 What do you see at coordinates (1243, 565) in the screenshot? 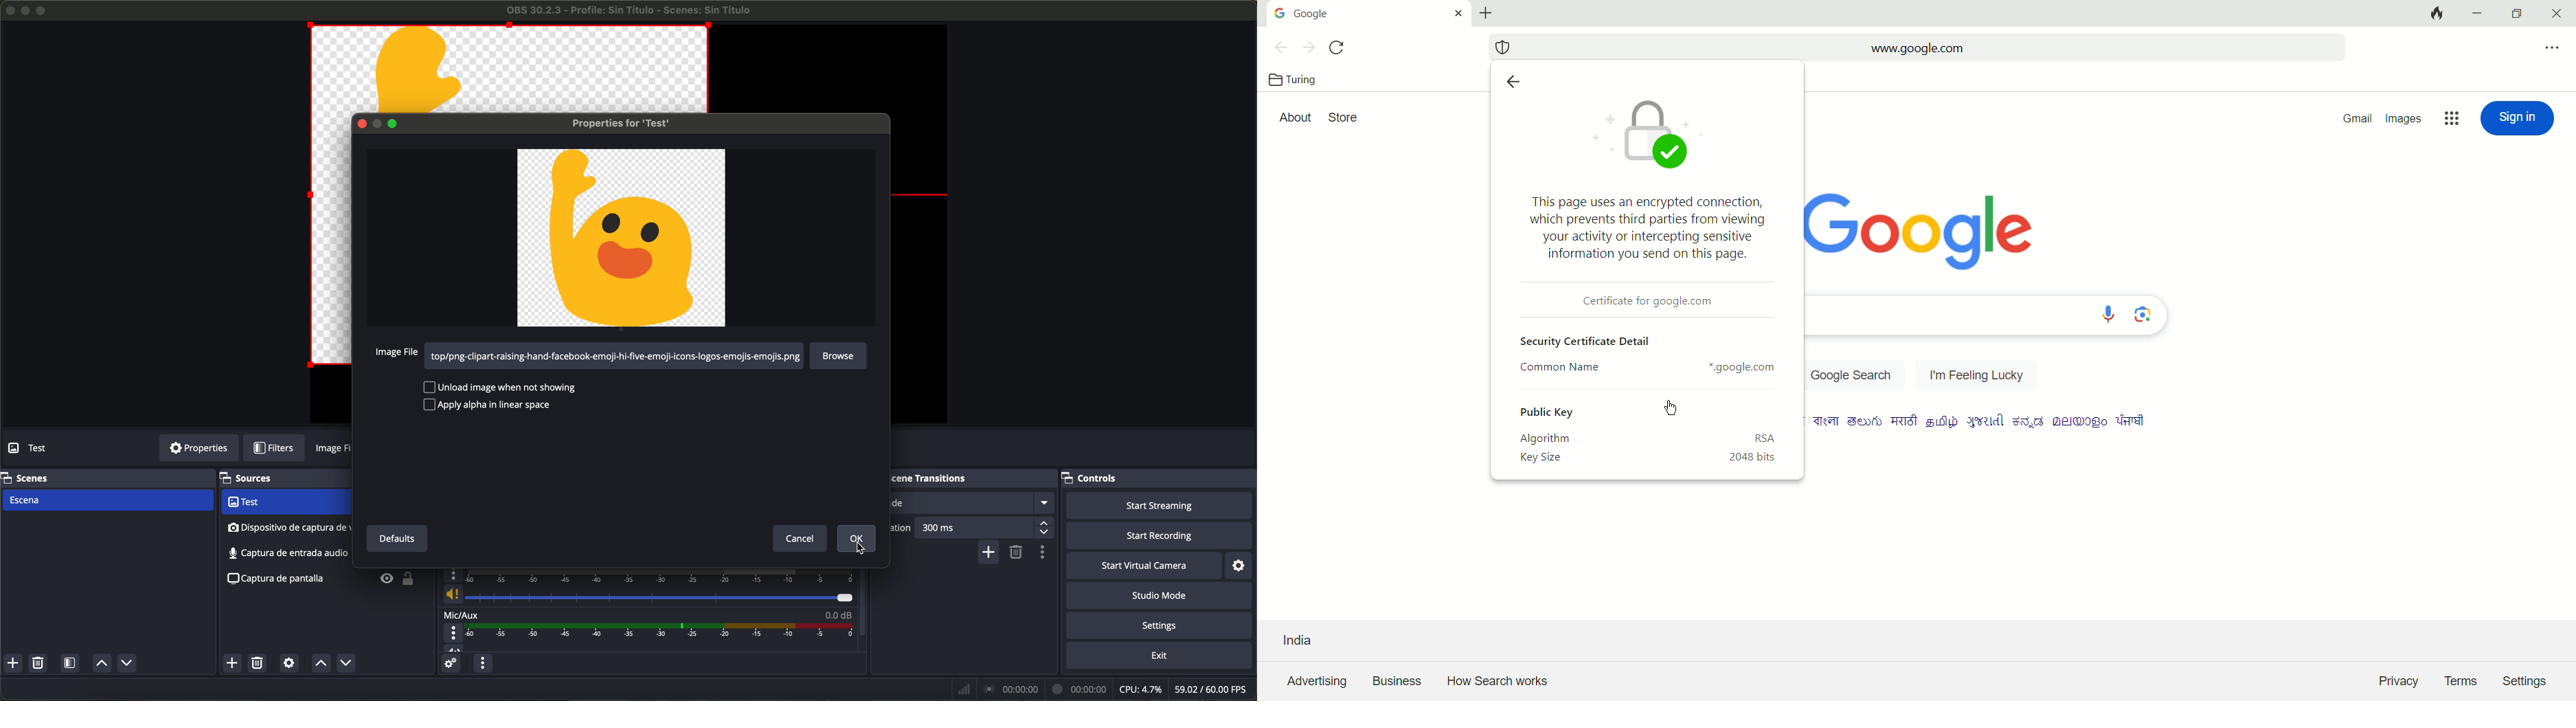
I see `settings` at bounding box center [1243, 565].